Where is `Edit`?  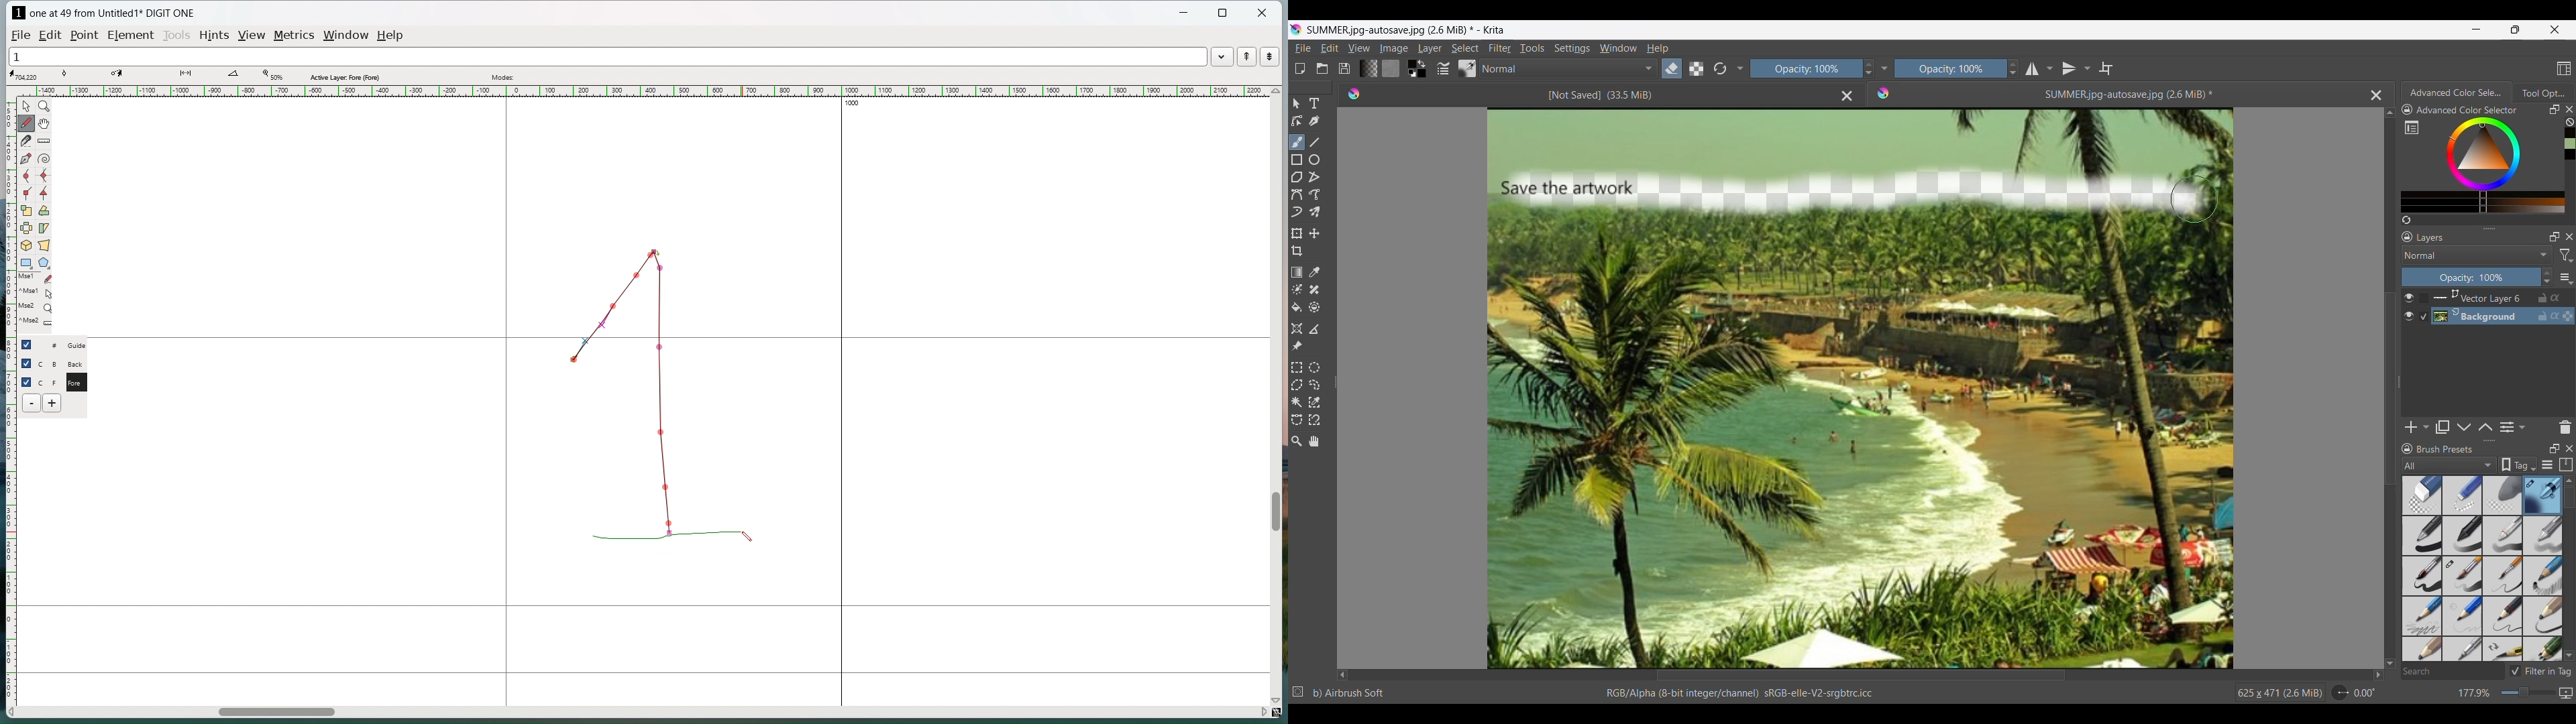
Edit is located at coordinates (1330, 48).